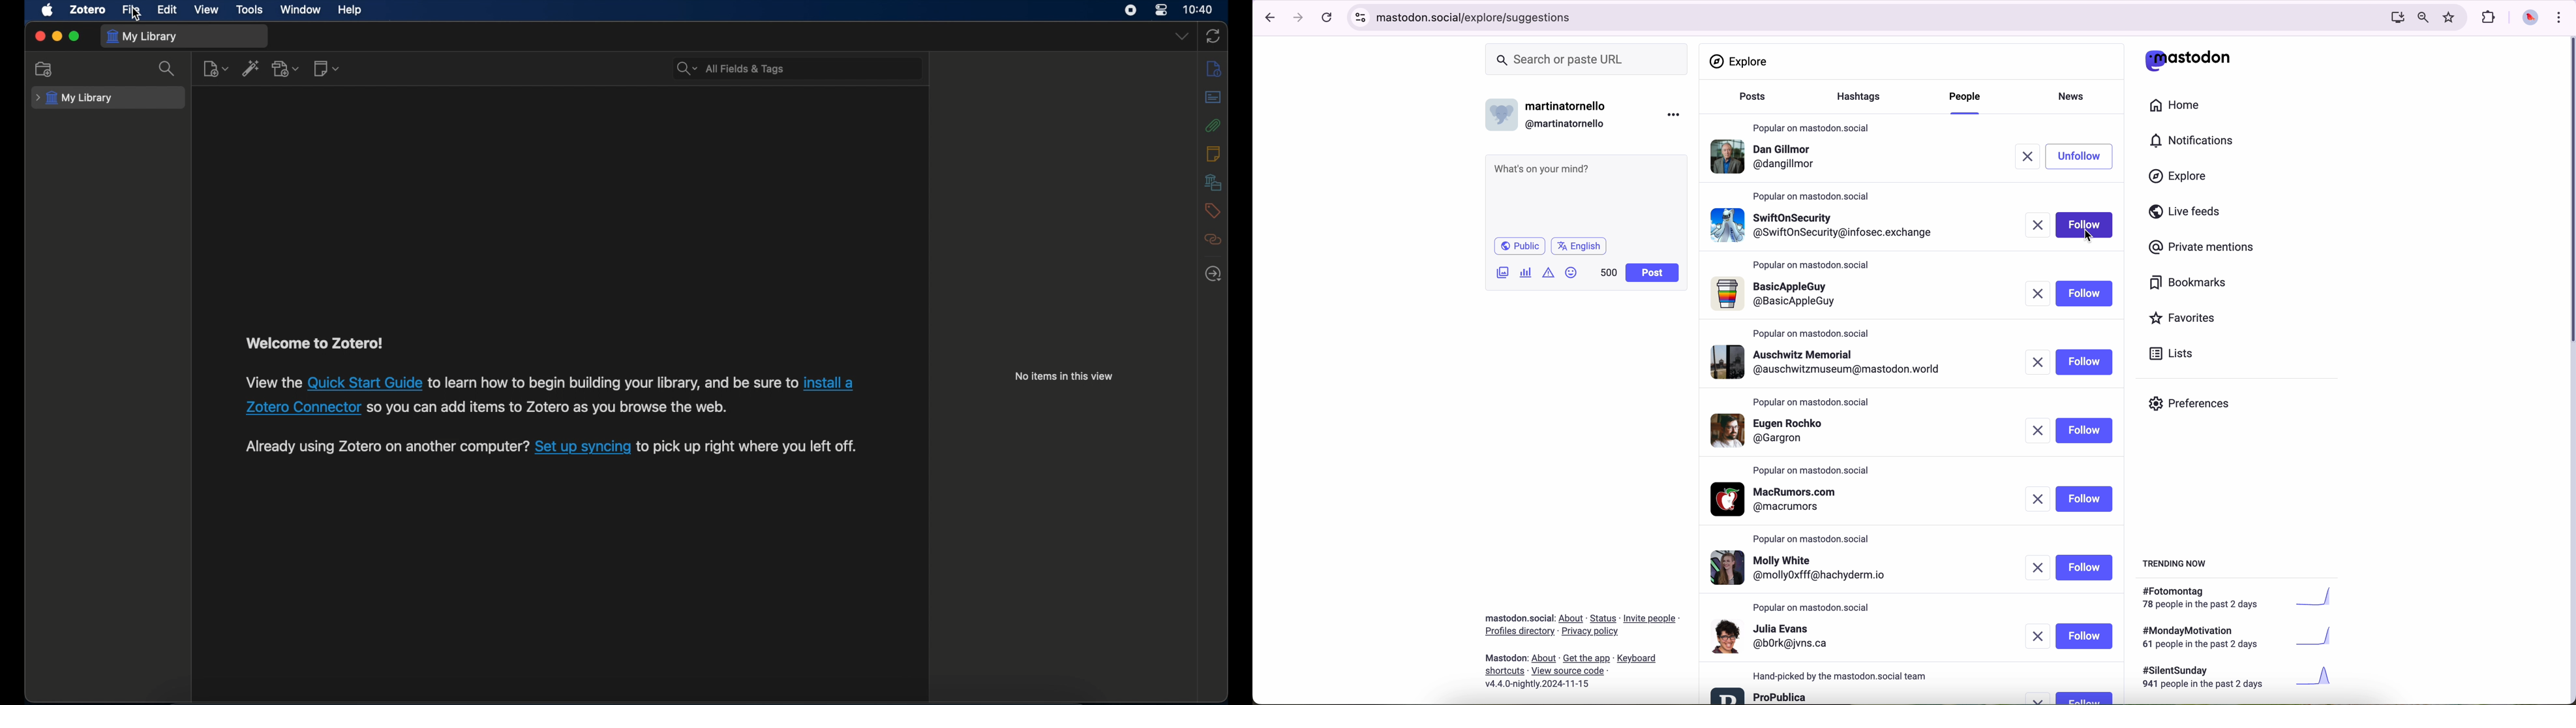  Describe the element at coordinates (2181, 107) in the screenshot. I see `home` at that location.